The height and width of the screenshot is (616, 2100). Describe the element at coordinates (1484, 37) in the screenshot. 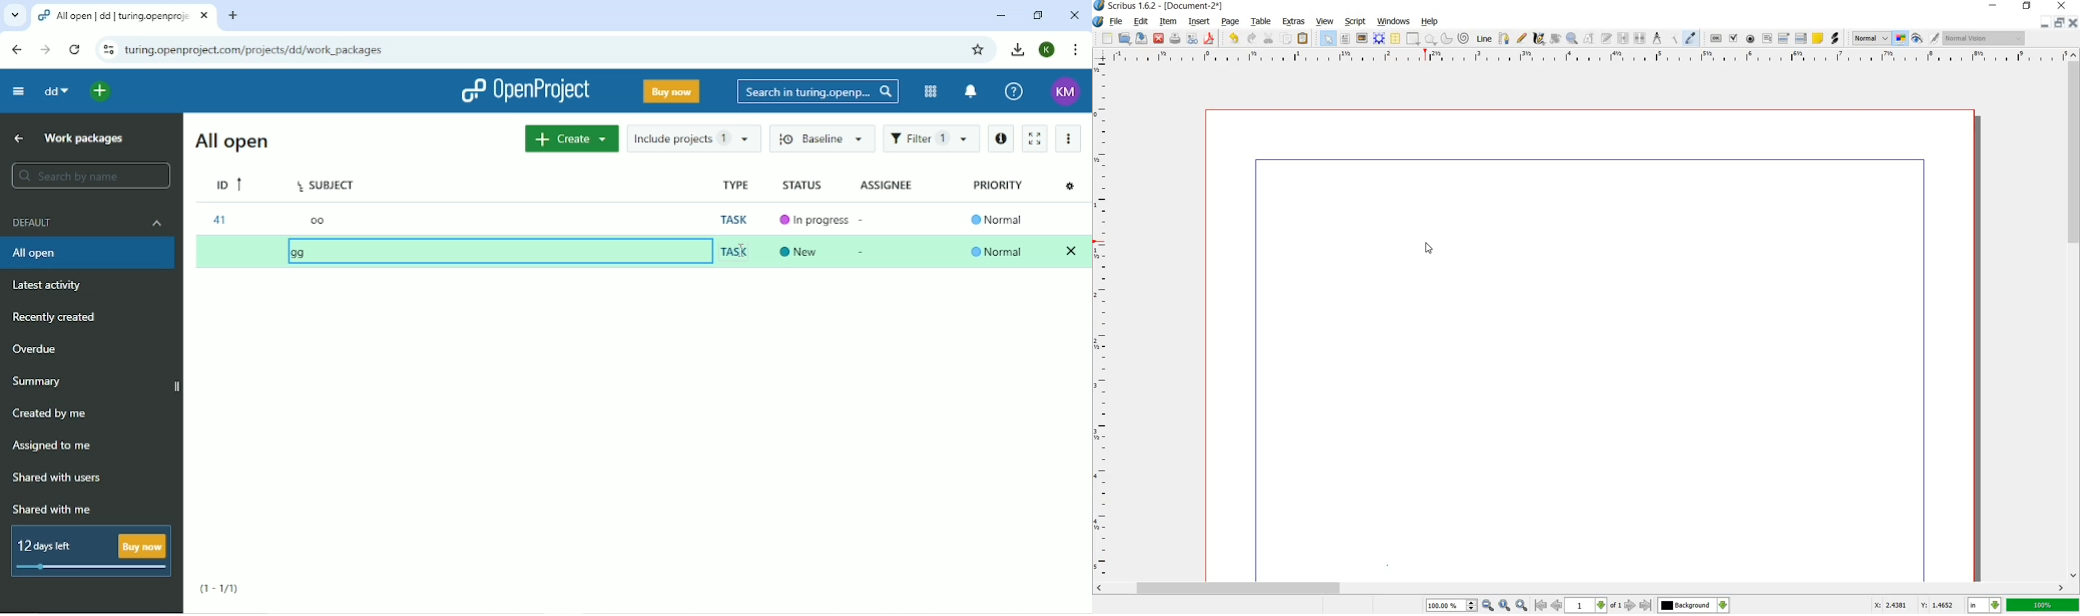

I see `LINE` at that location.